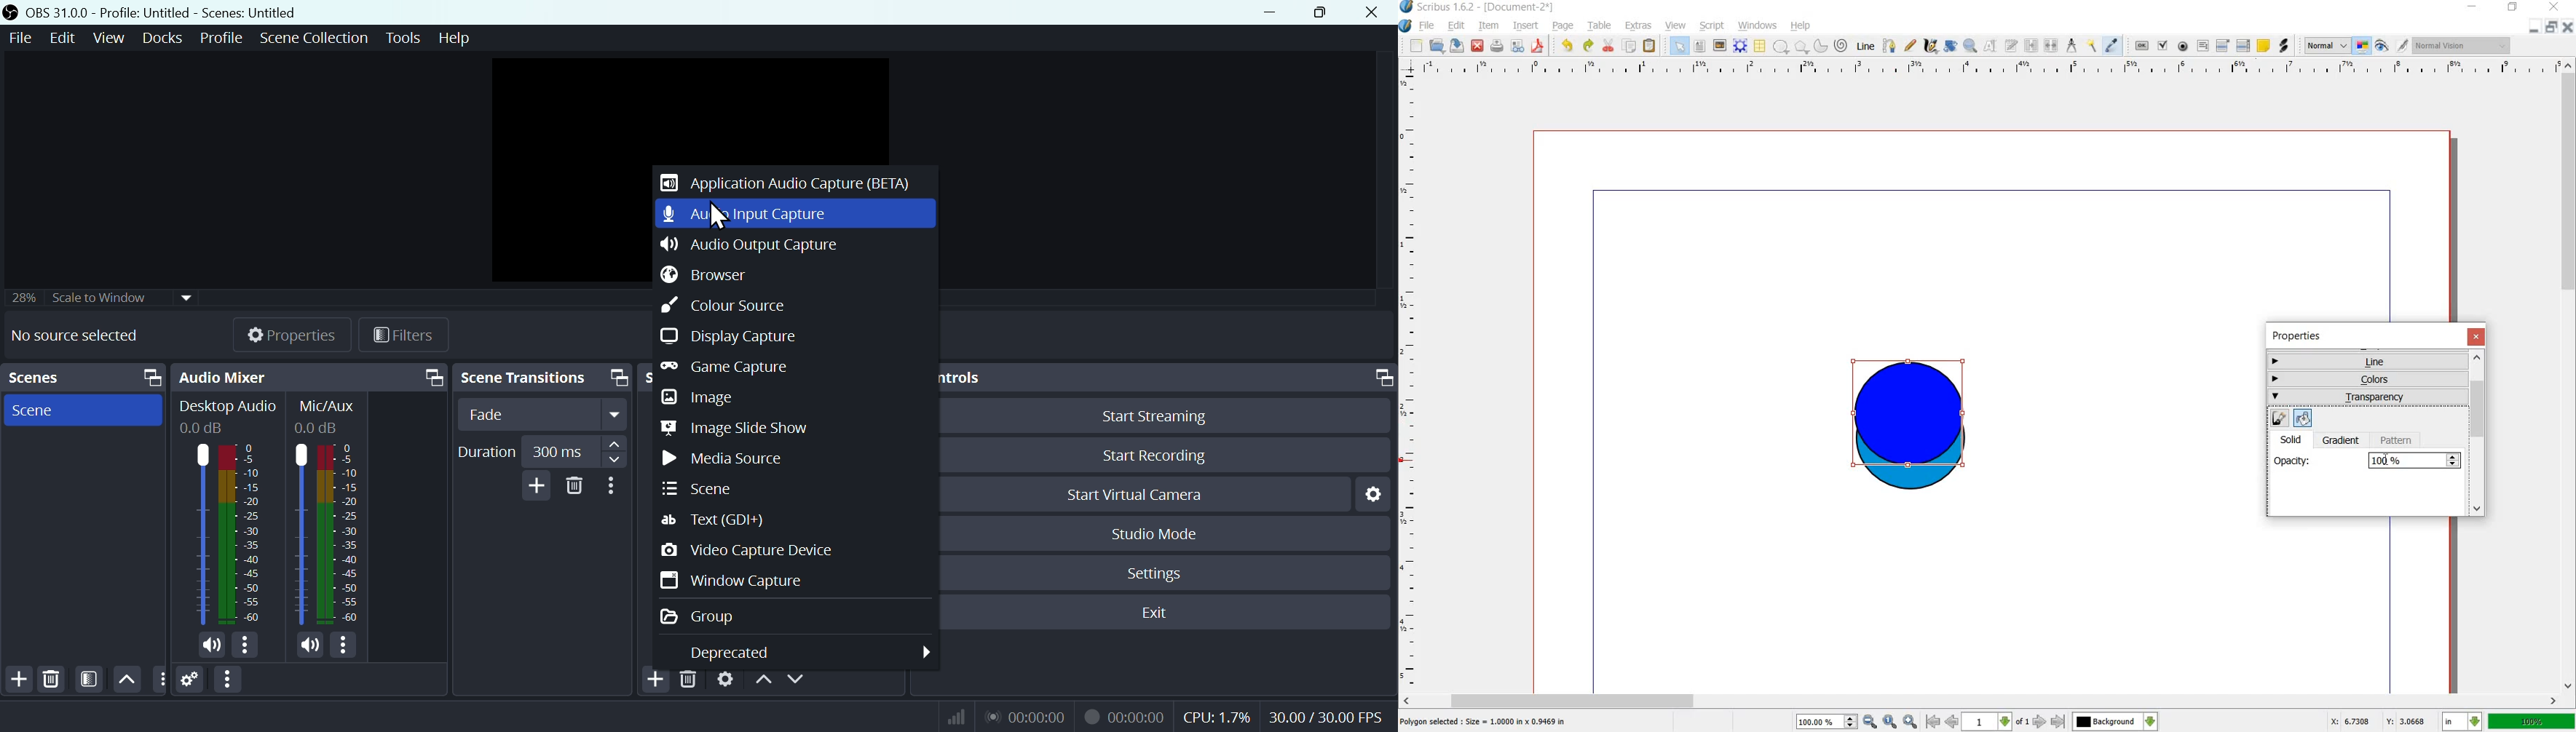  Describe the element at coordinates (17, 680) in the screenshot. I see `Add` at that location.